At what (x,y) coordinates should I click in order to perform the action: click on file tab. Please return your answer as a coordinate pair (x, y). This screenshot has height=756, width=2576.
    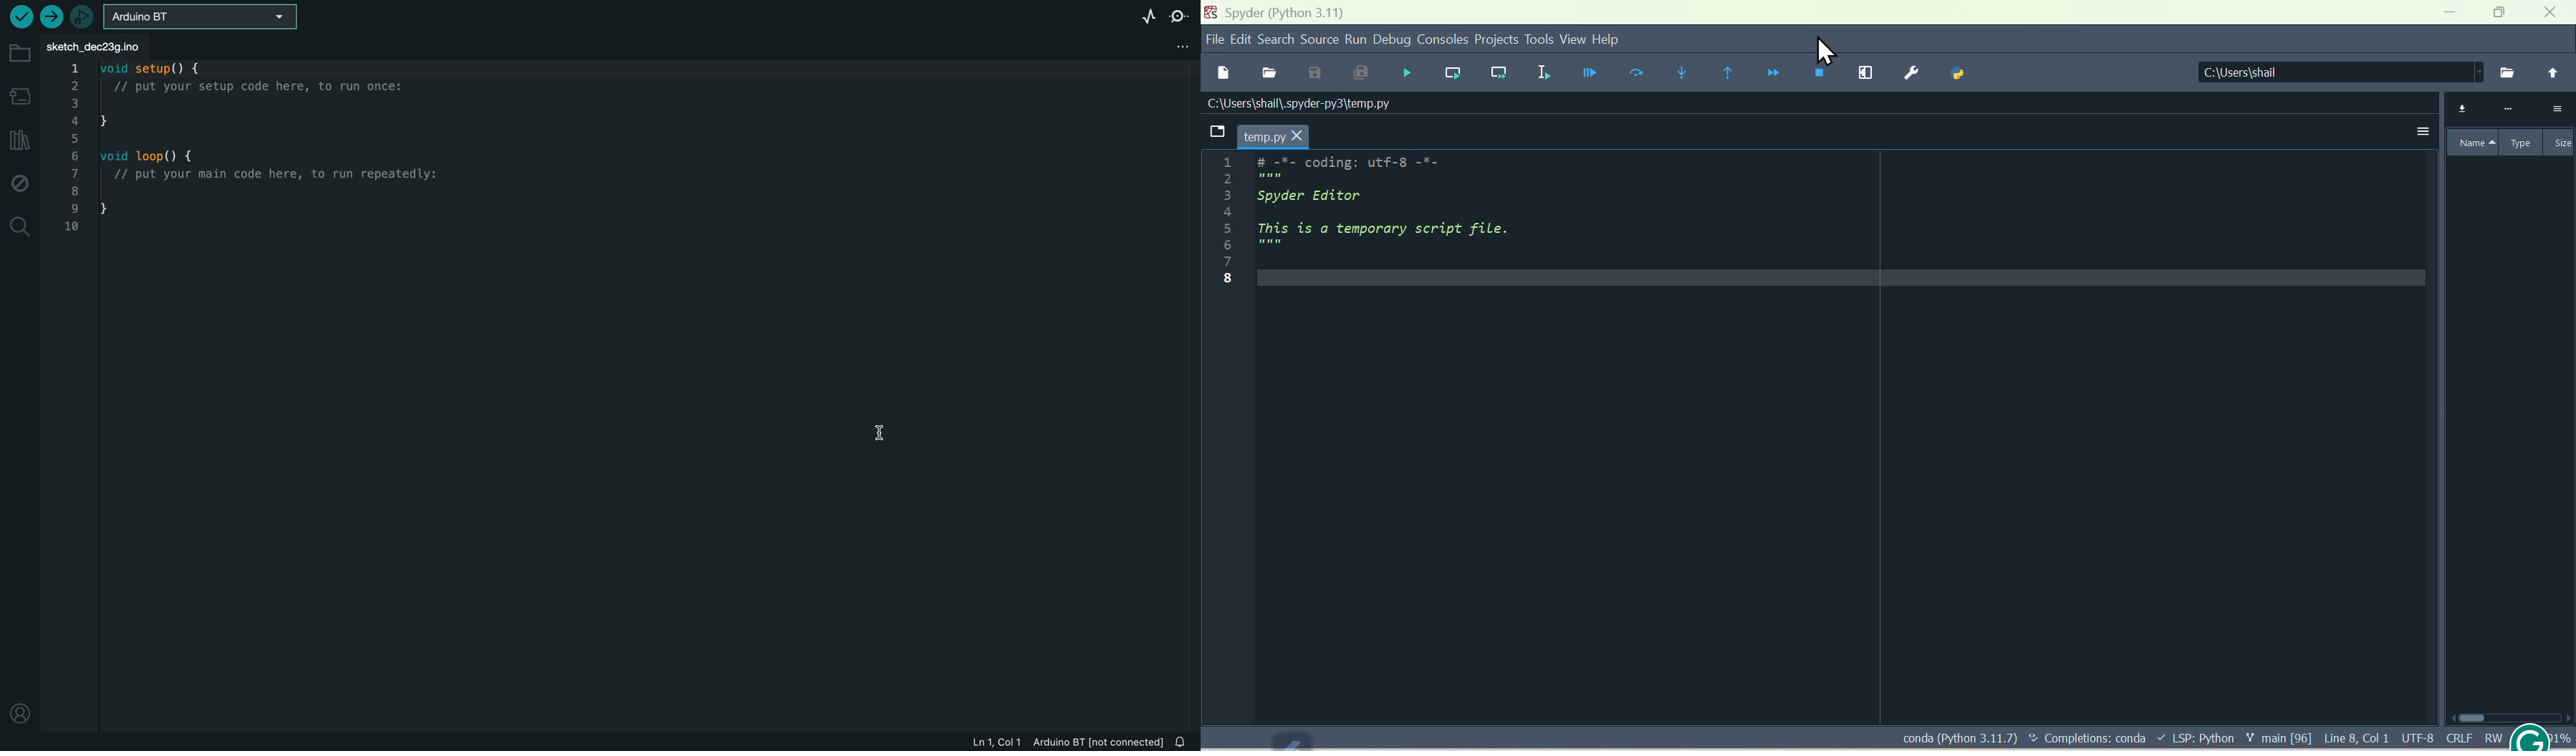
    Looking at the image, I should click on (96, 45).